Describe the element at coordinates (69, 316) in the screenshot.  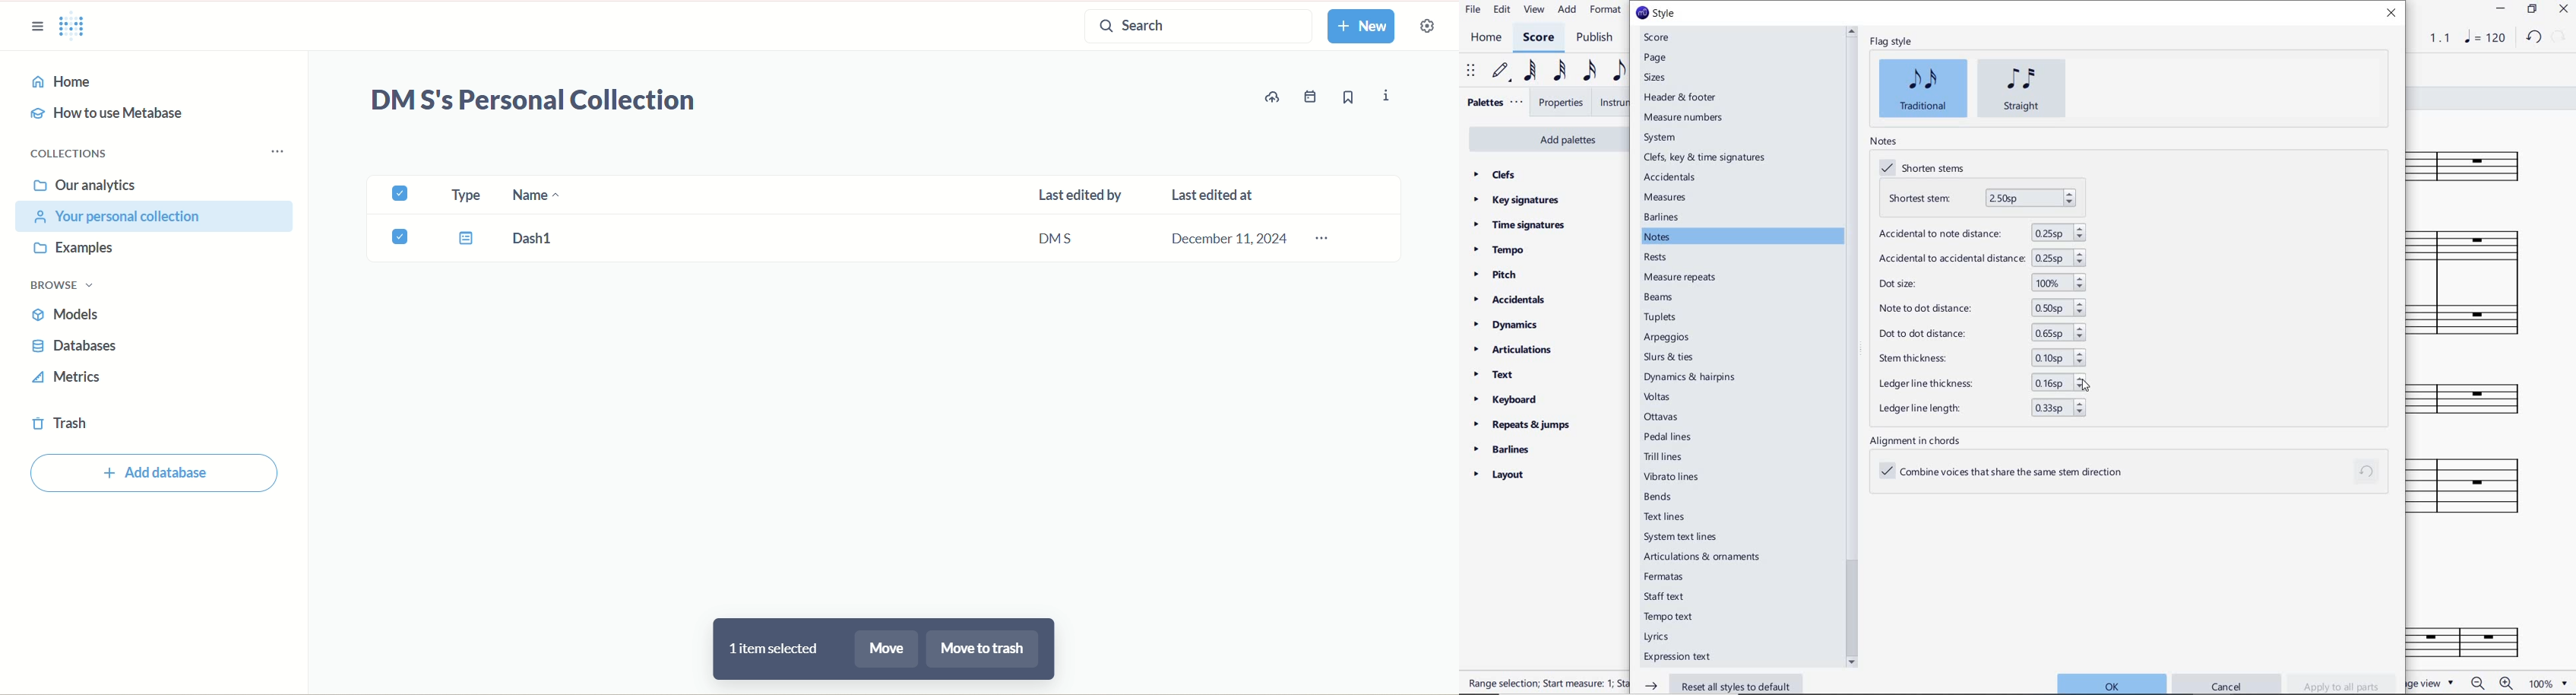
I see `models` at that location.